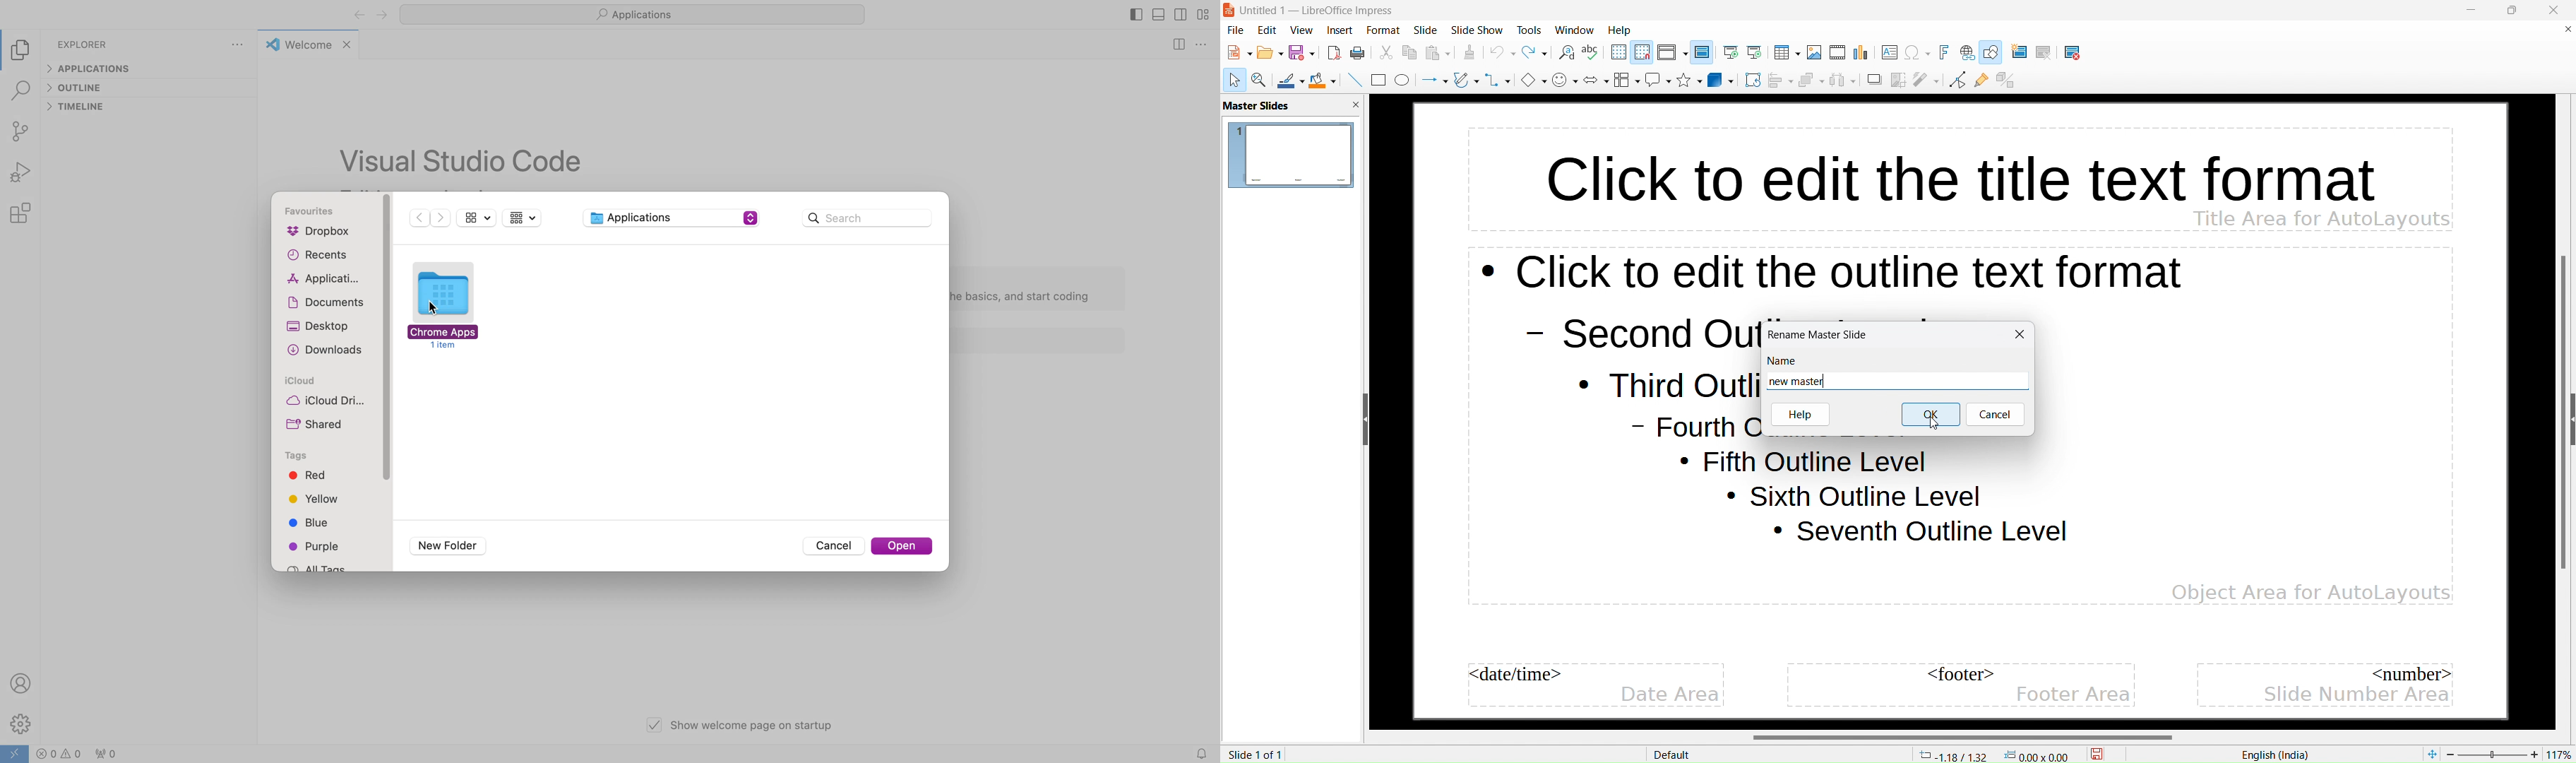 Image resolution: width=2576 pixels, height=784 pixels. What do you see at coordinates (1981, 80) in the screenshot?
I see `show gluepoint functions` at bounding box center [1981, 80].